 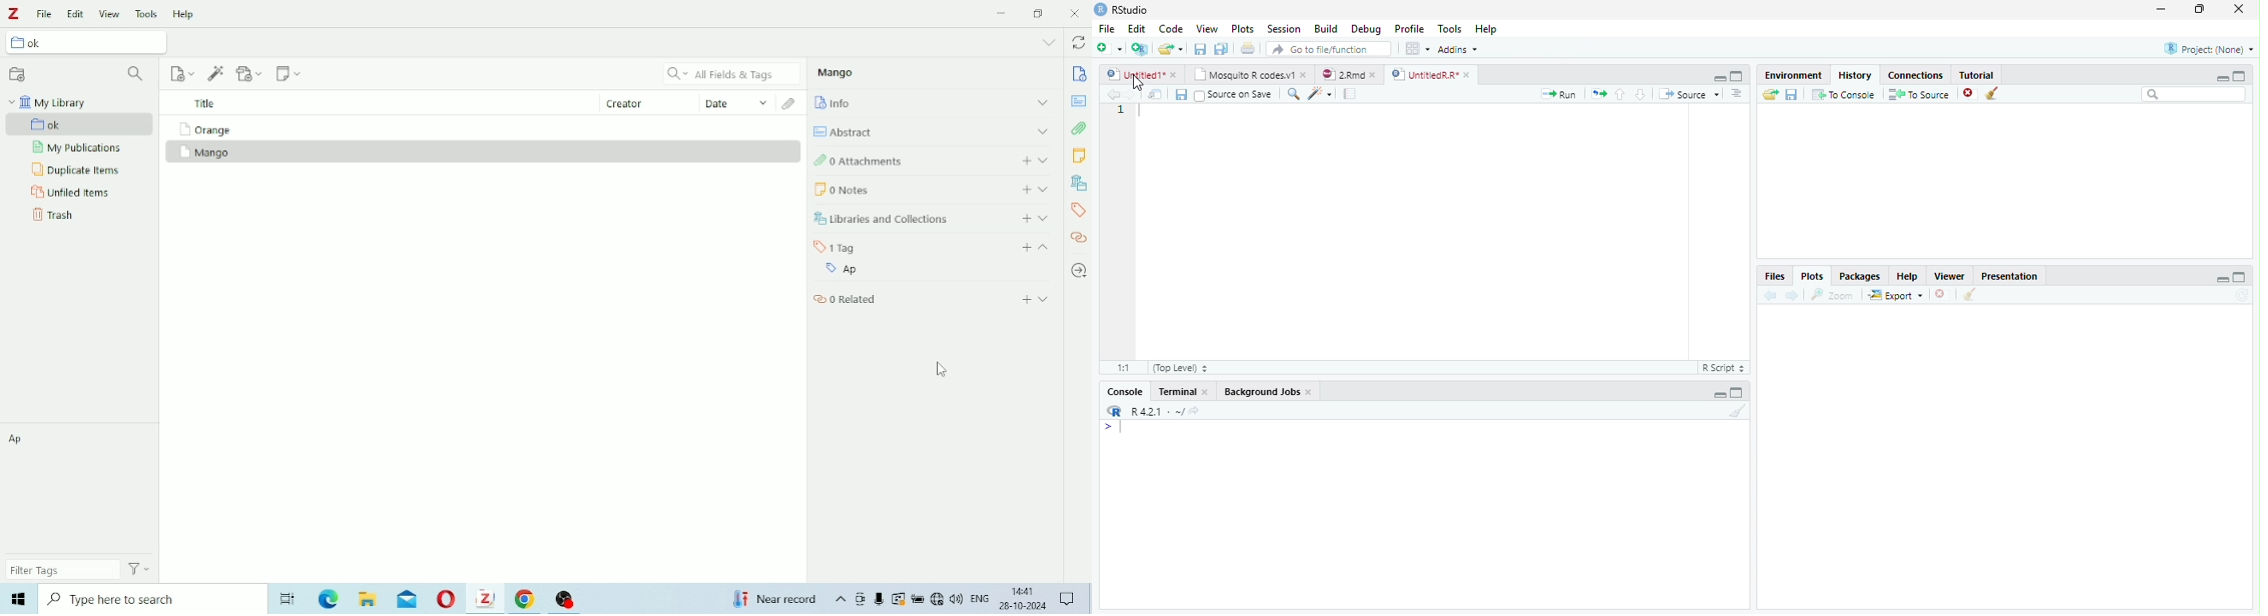 What do you see at coordinates (1738, 393) in the screenshot?
I see `Maximize` at bounding box center [1738, 393].